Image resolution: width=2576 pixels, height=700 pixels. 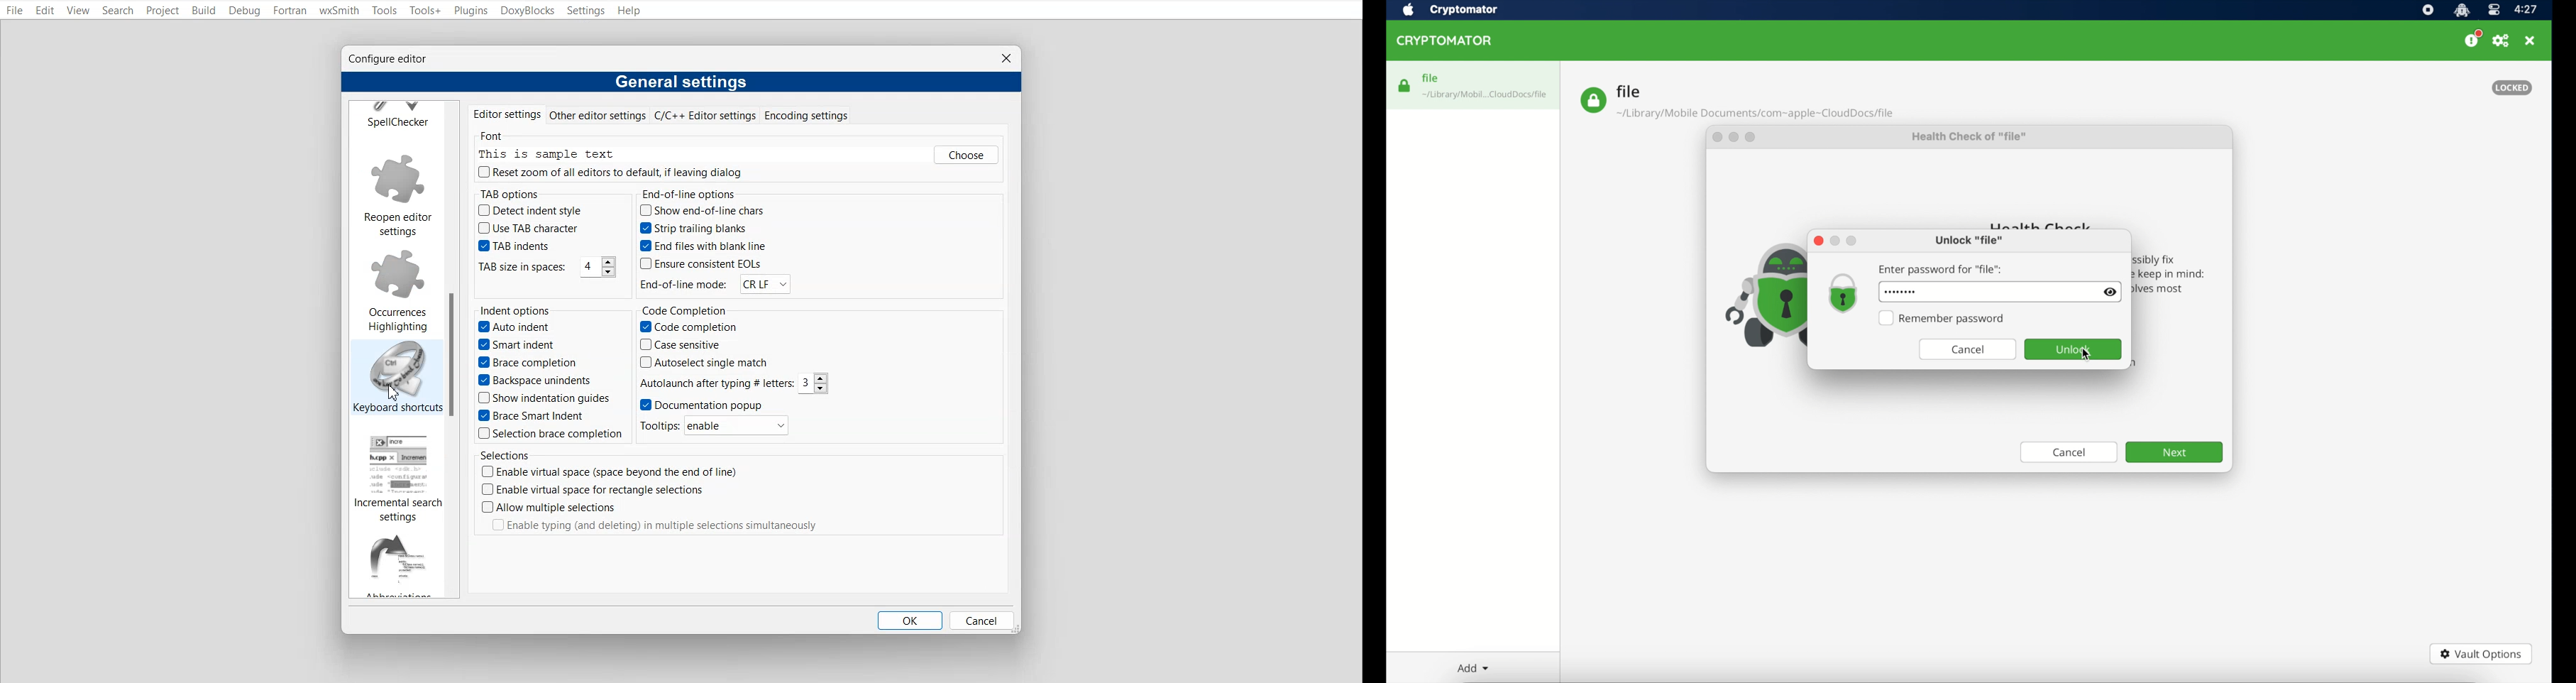 What do you see at coordinates (1408, 10) in the screenshot?
I see `apple icon` at bounding box center [1408, 10].